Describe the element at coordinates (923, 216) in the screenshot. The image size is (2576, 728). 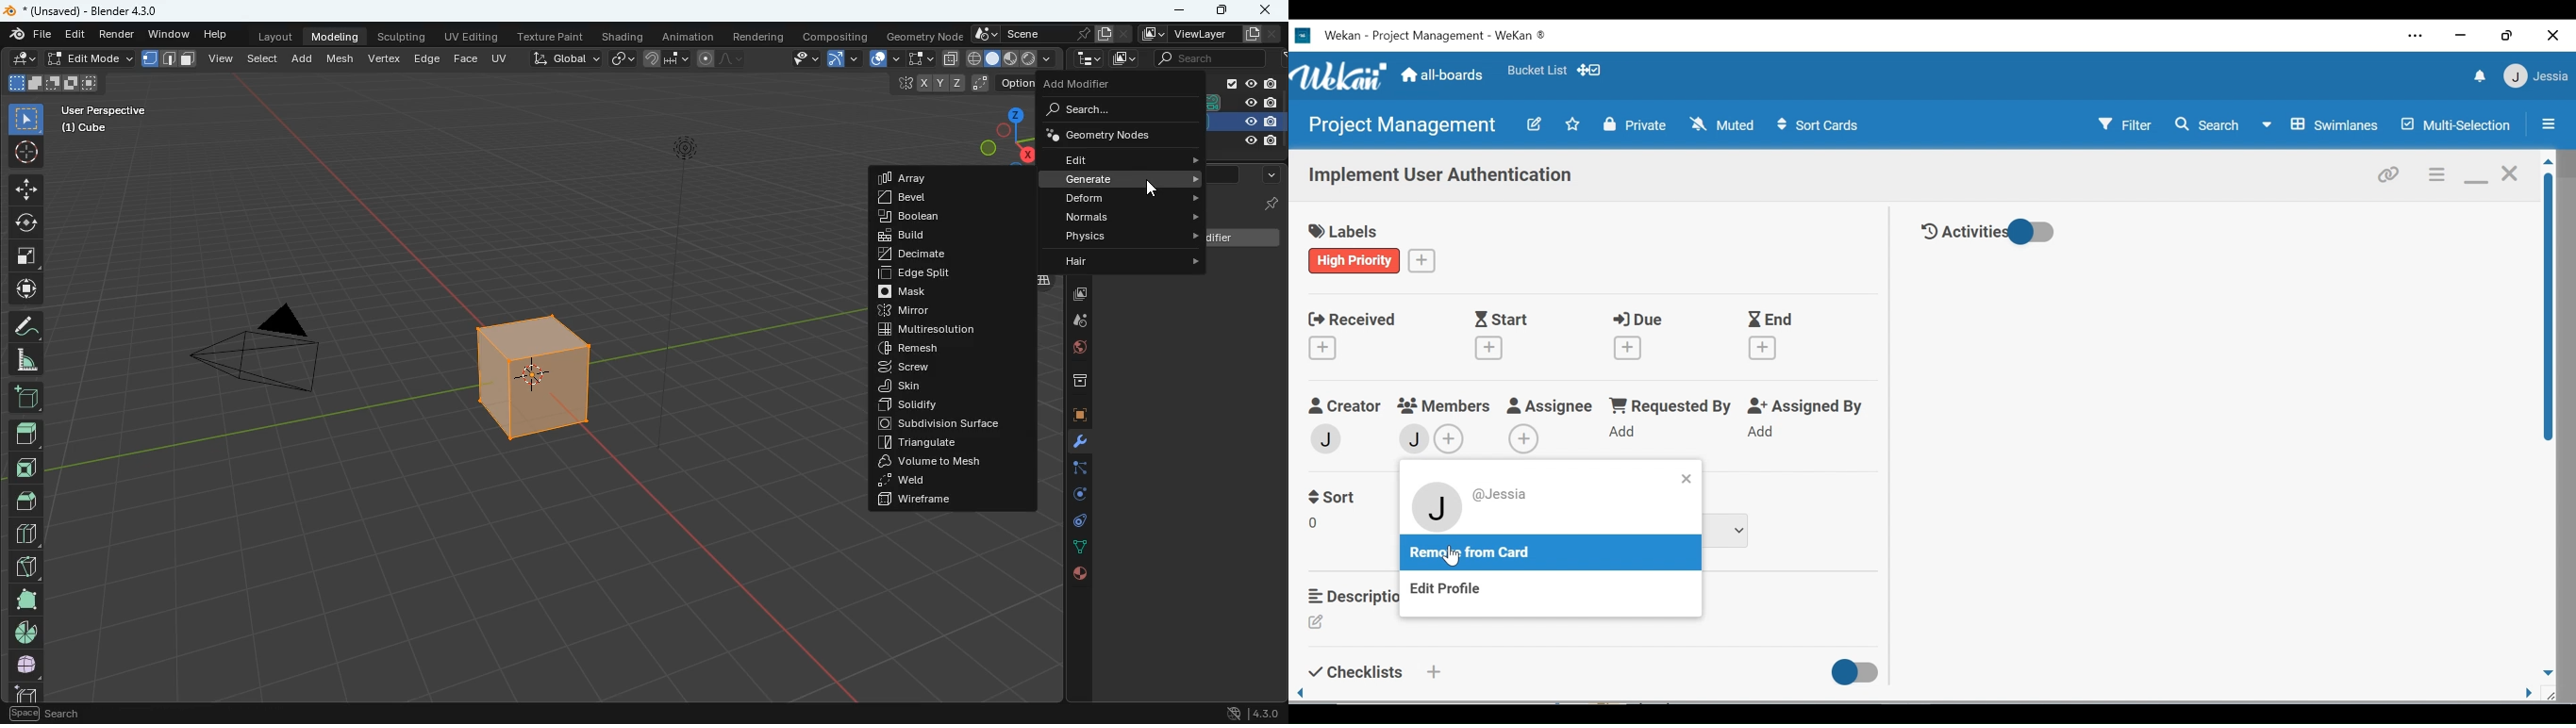
I see `boclean` at that location.